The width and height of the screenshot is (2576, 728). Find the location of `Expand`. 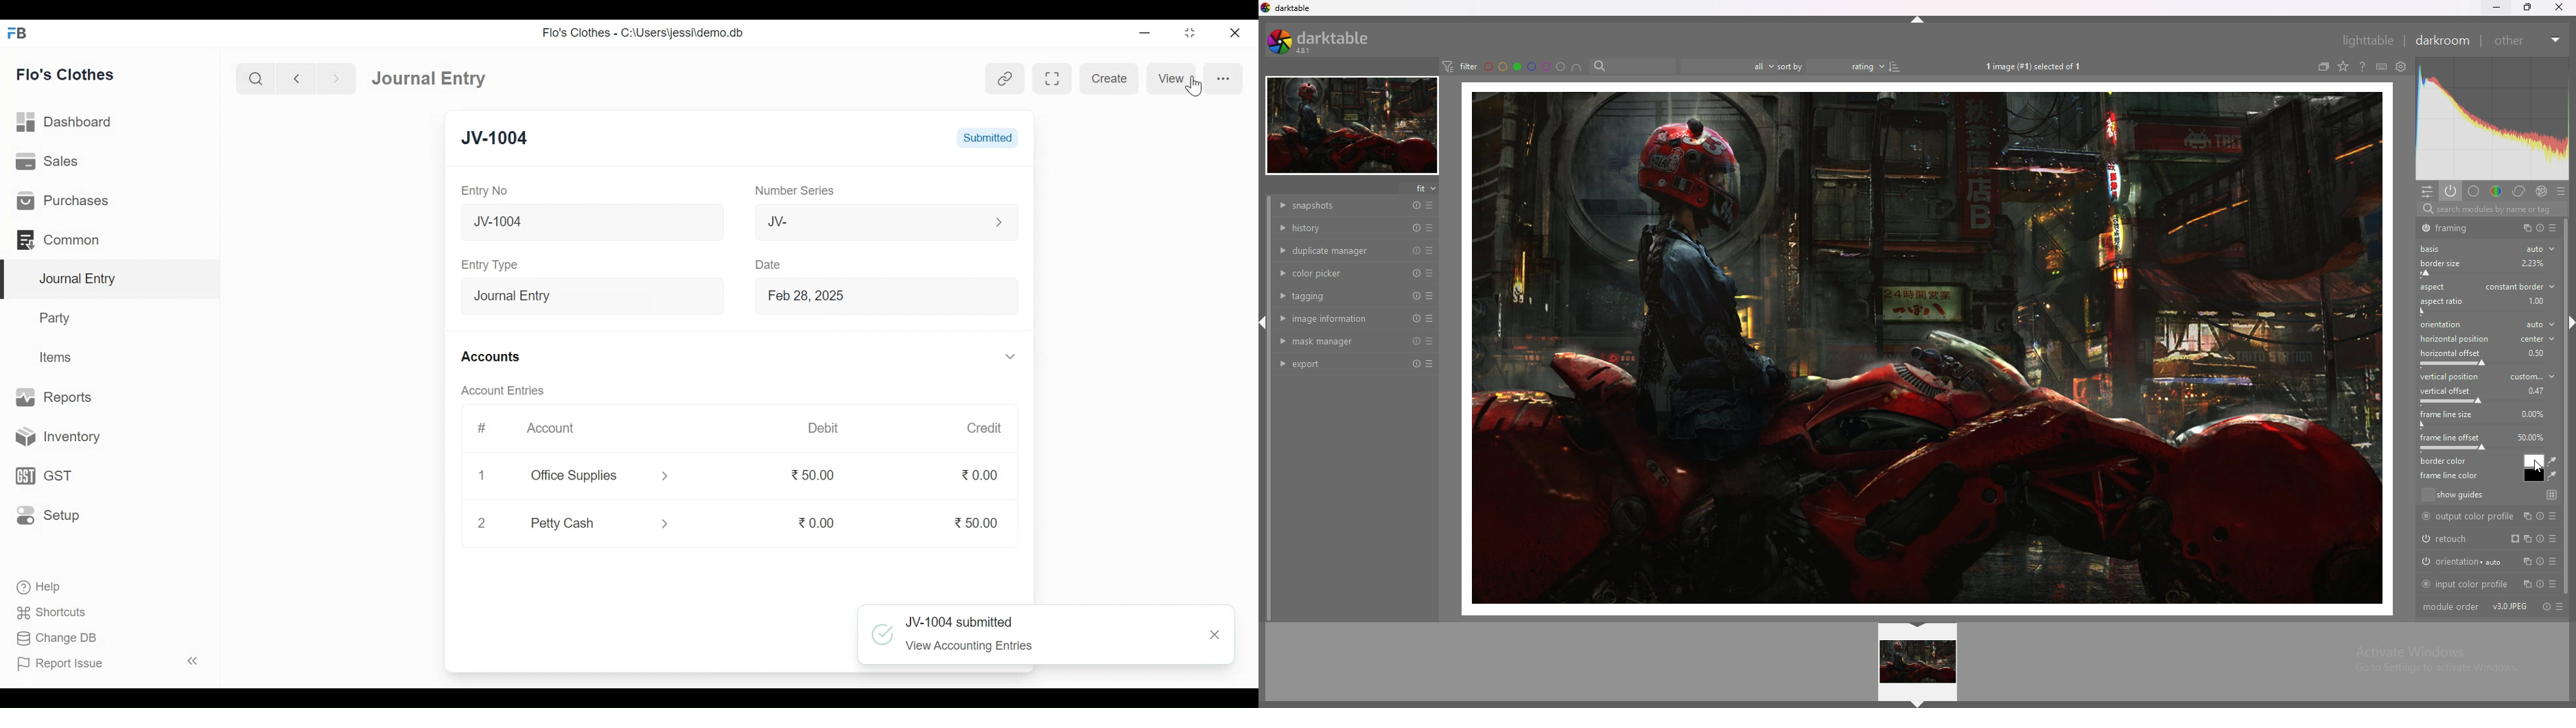

Expand is located at coordinates (706, 296).